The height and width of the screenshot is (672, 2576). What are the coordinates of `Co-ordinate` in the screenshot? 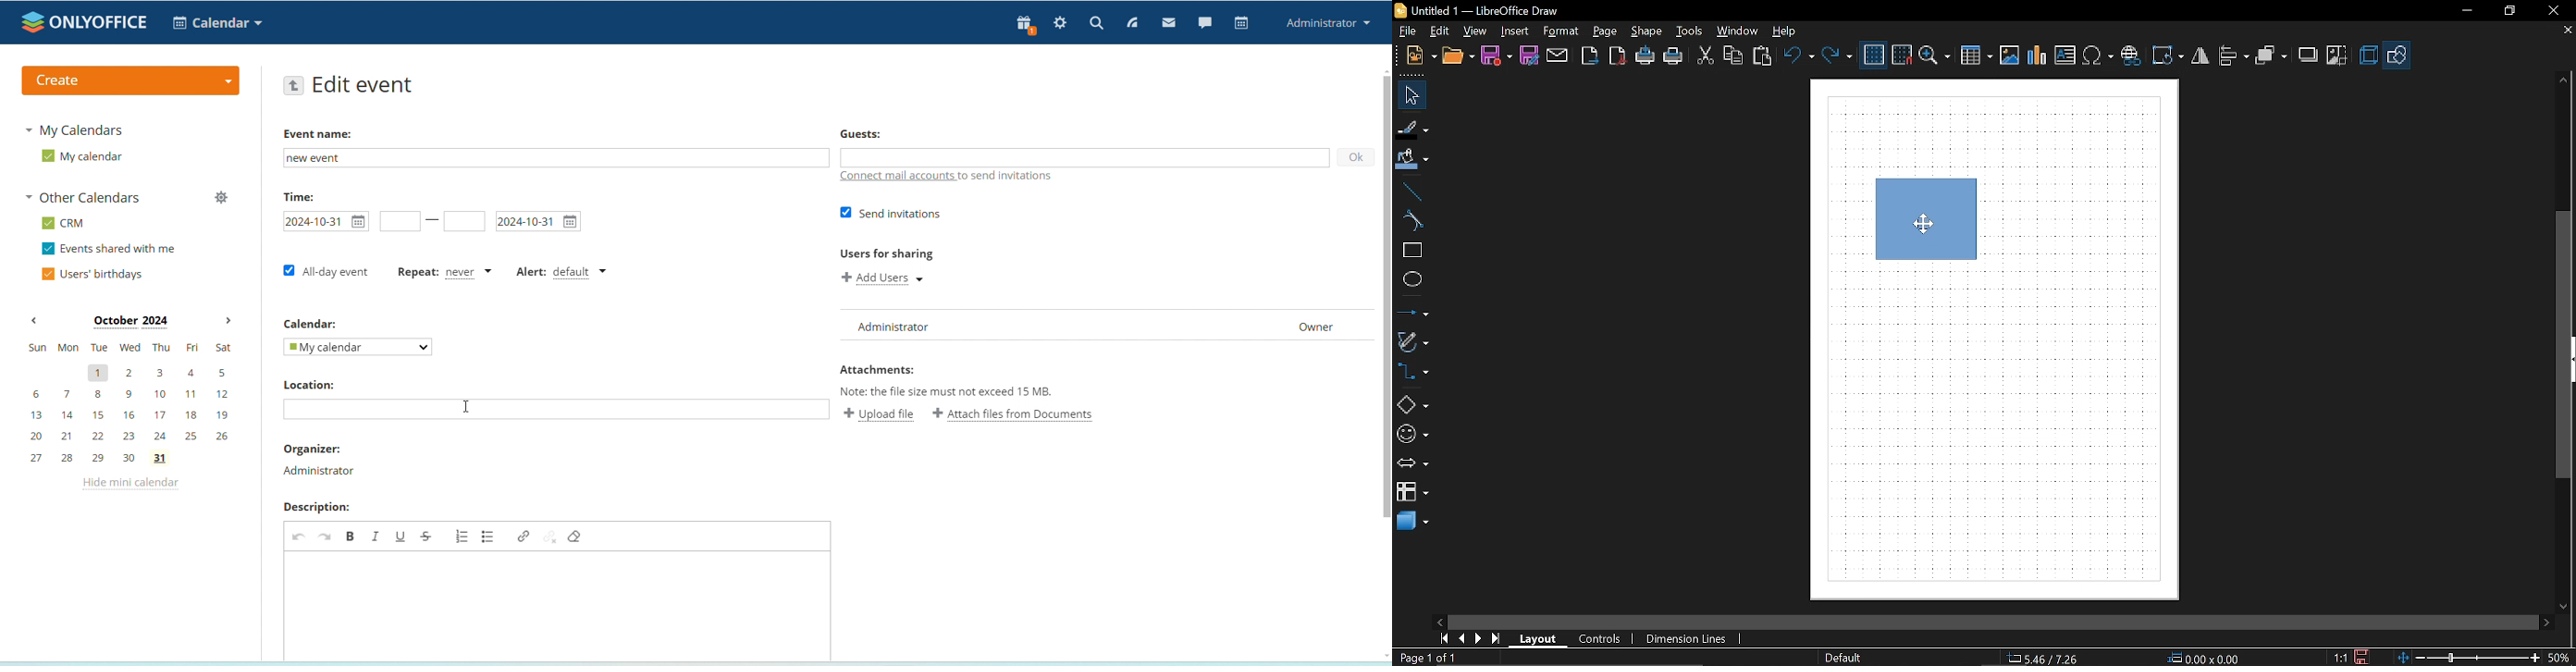 It's located at (2040, 659).